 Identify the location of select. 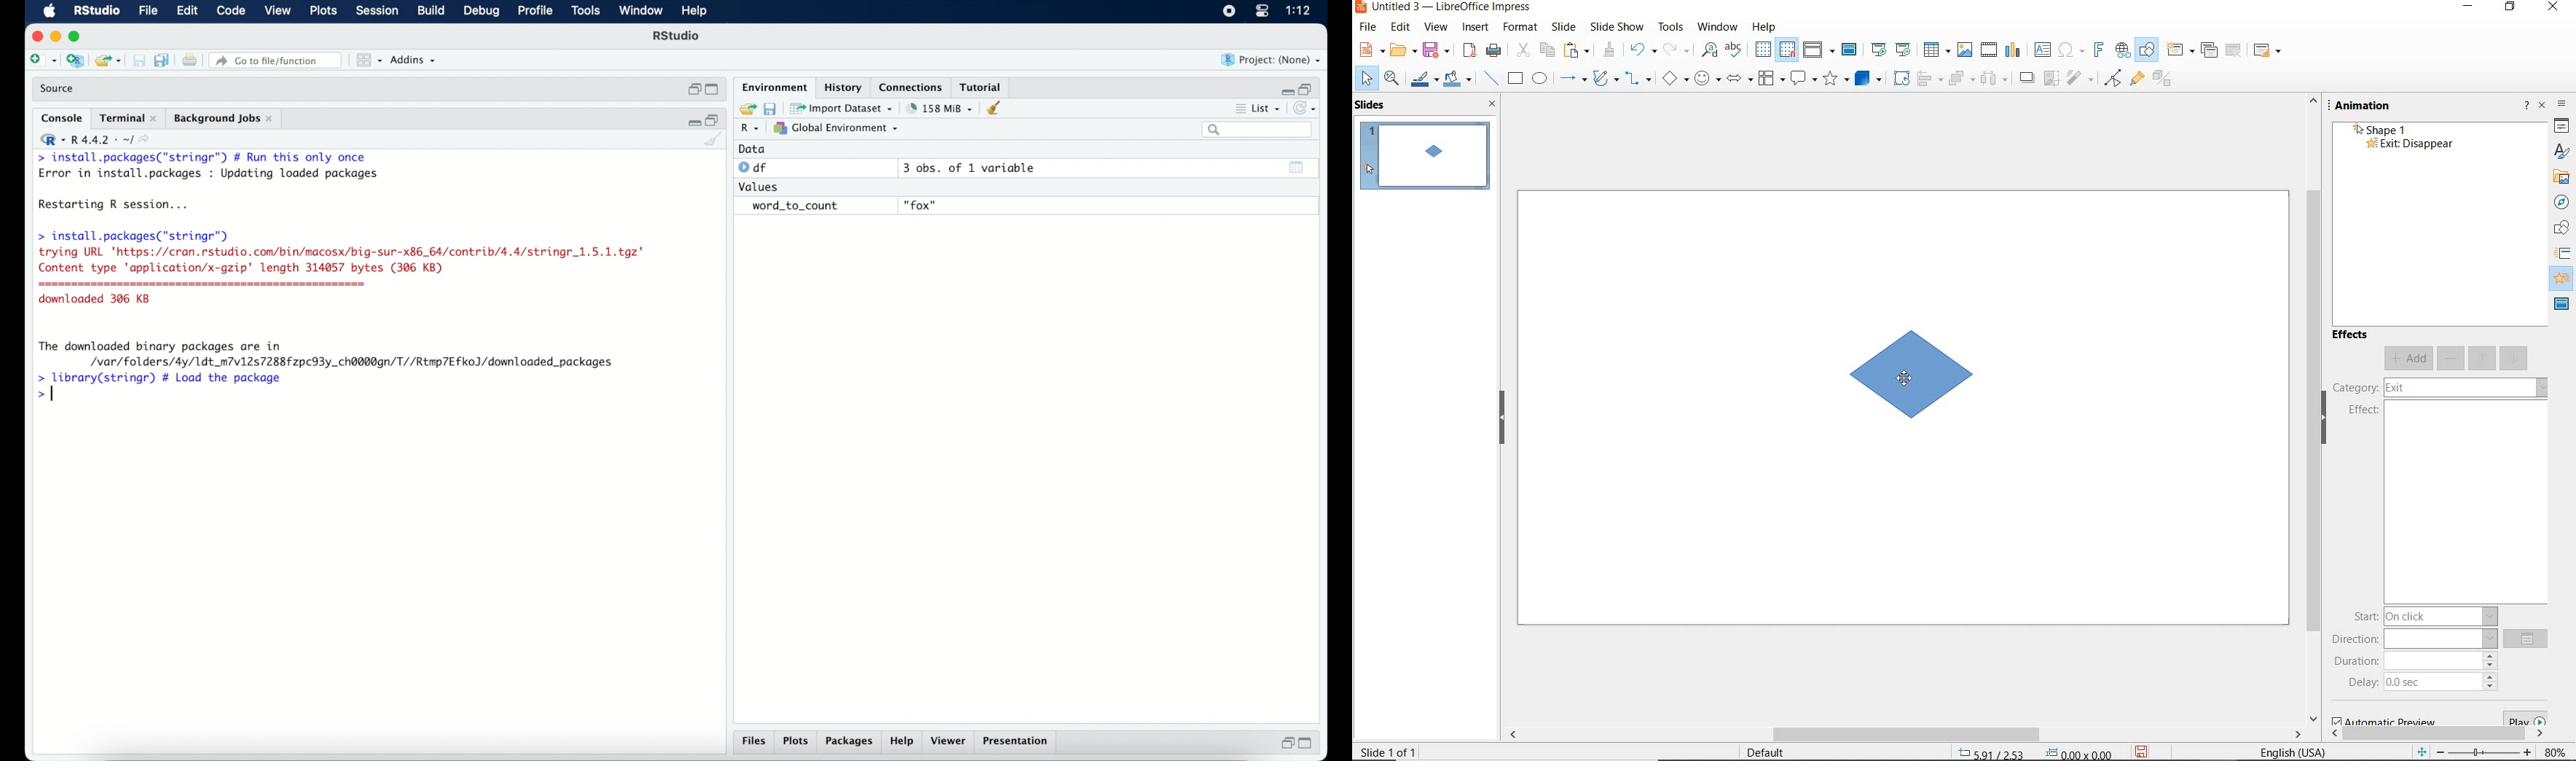
(1367, 80).